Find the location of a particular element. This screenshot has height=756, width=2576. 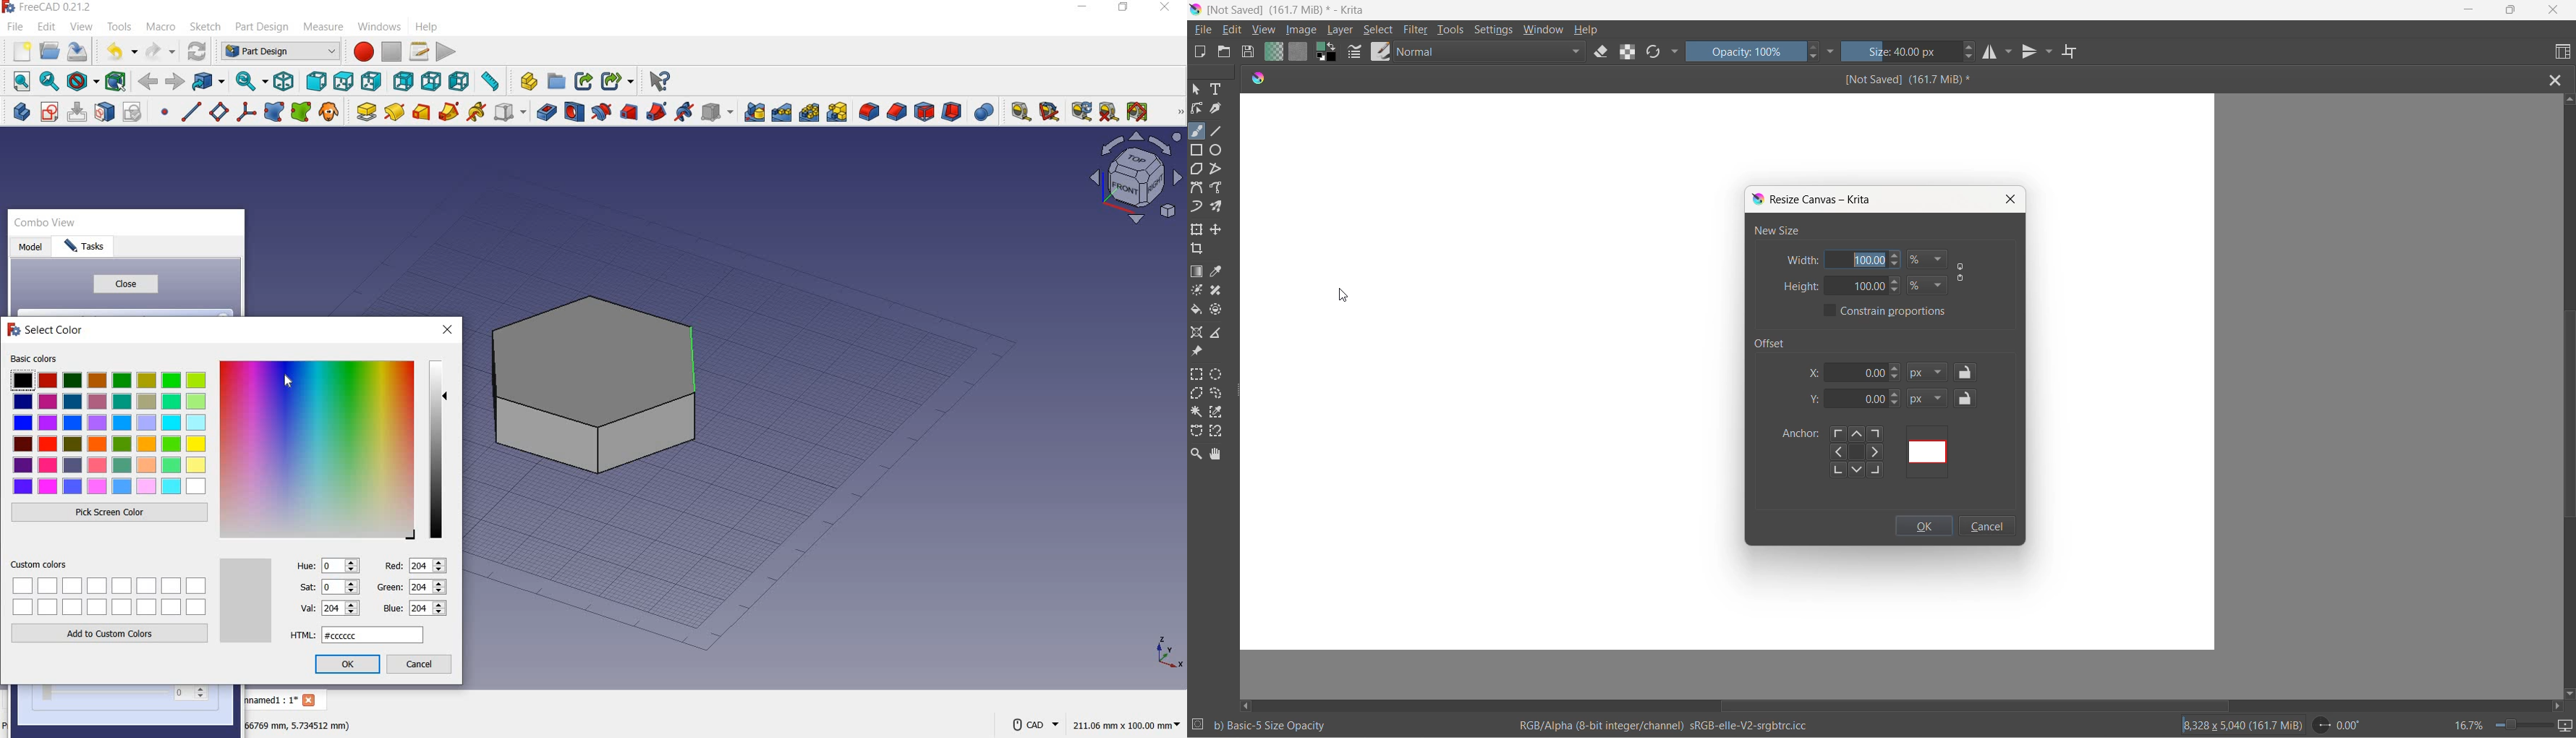

create a datum line is located at coordinates (189, 112).